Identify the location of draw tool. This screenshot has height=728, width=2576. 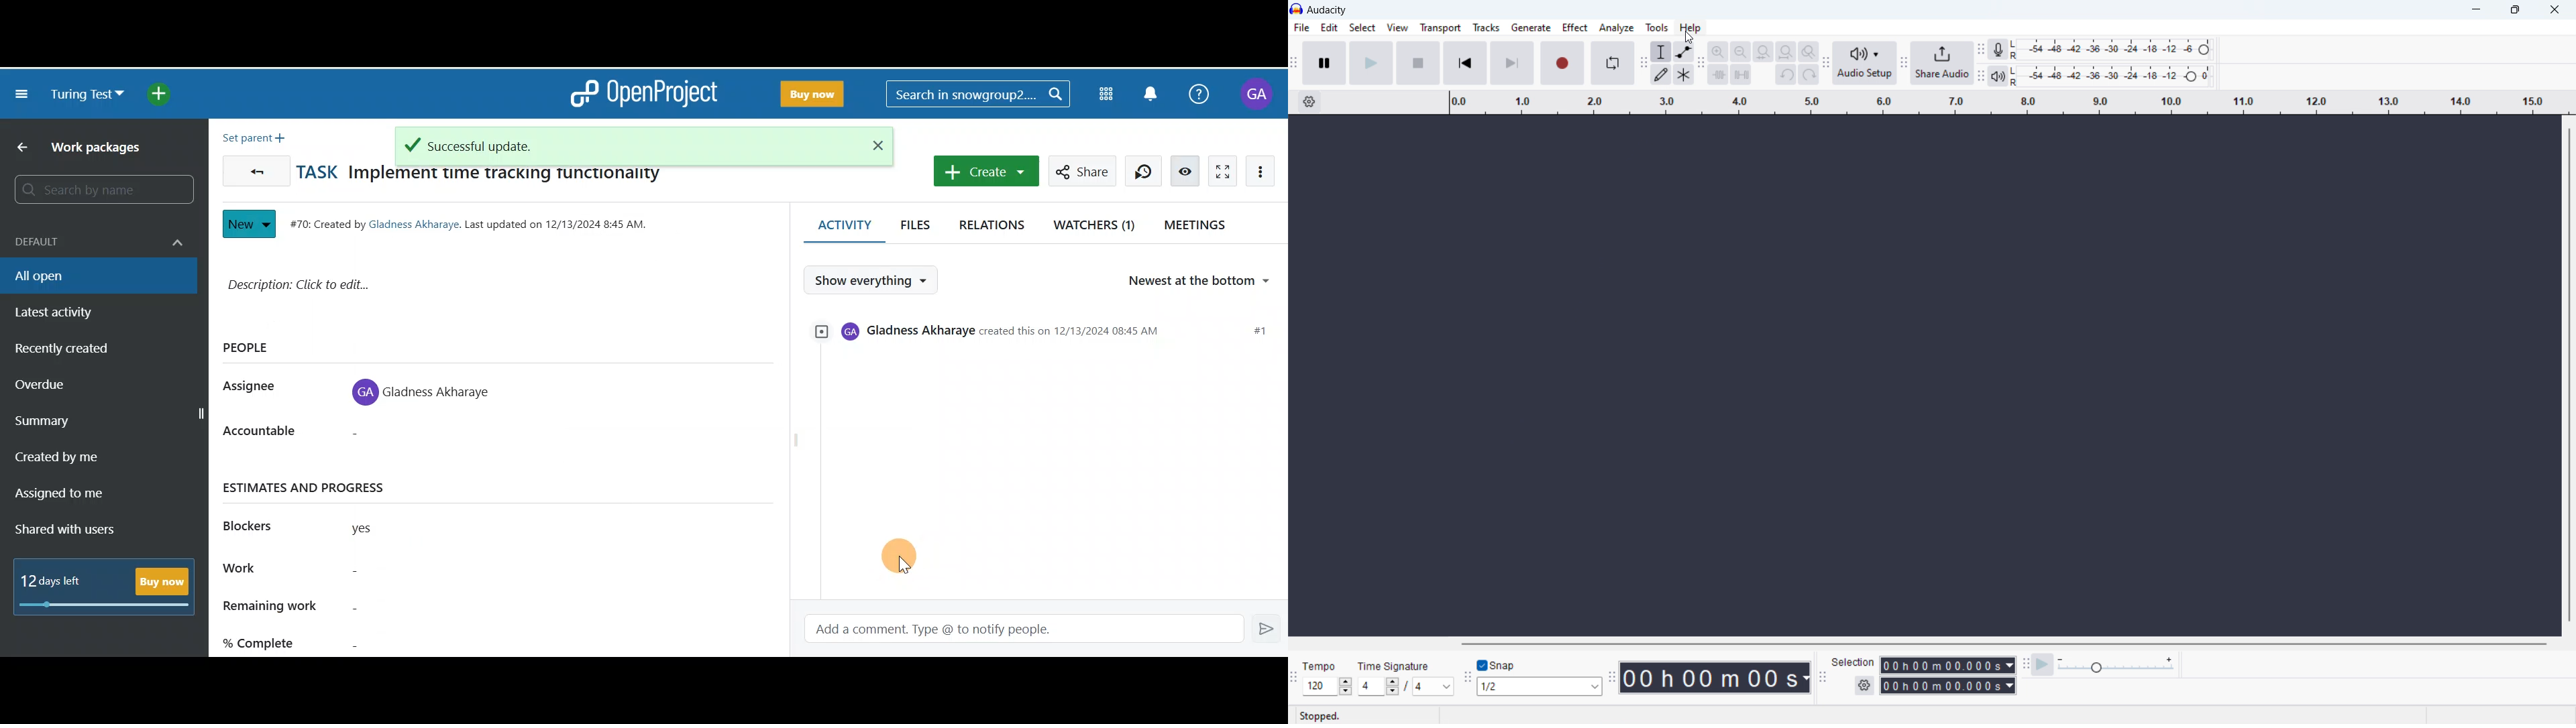
(1662, 74).